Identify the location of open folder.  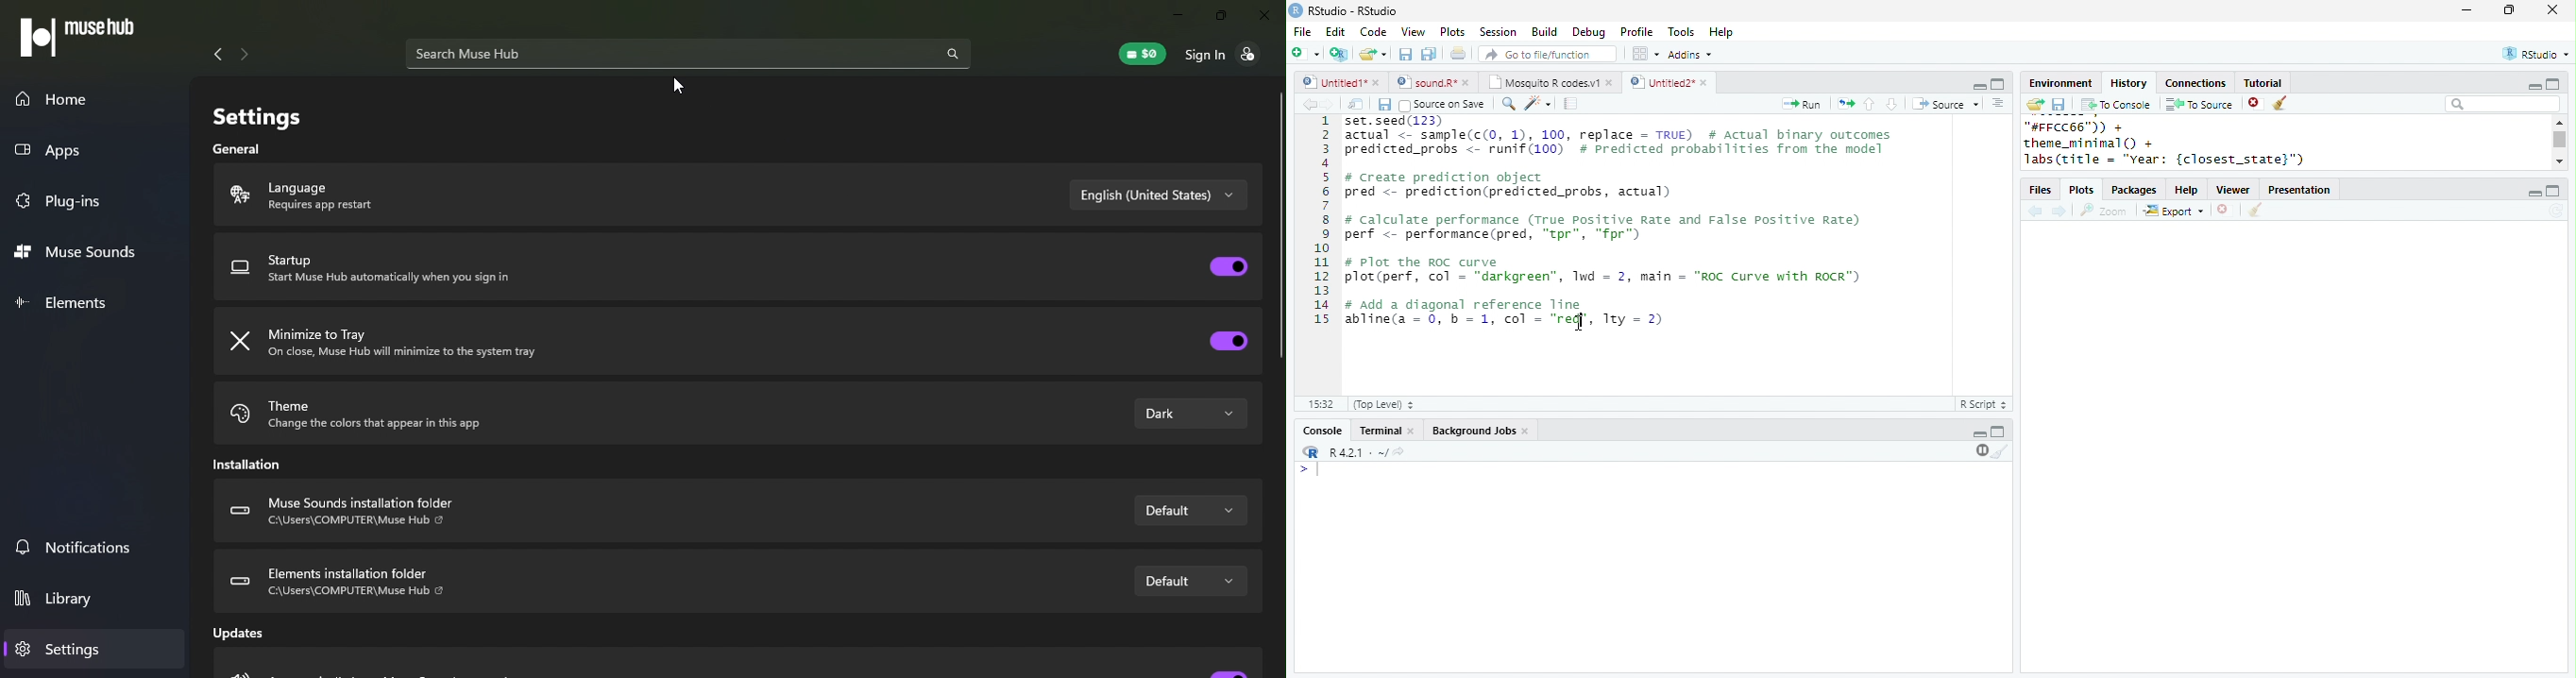
(2034, 104).